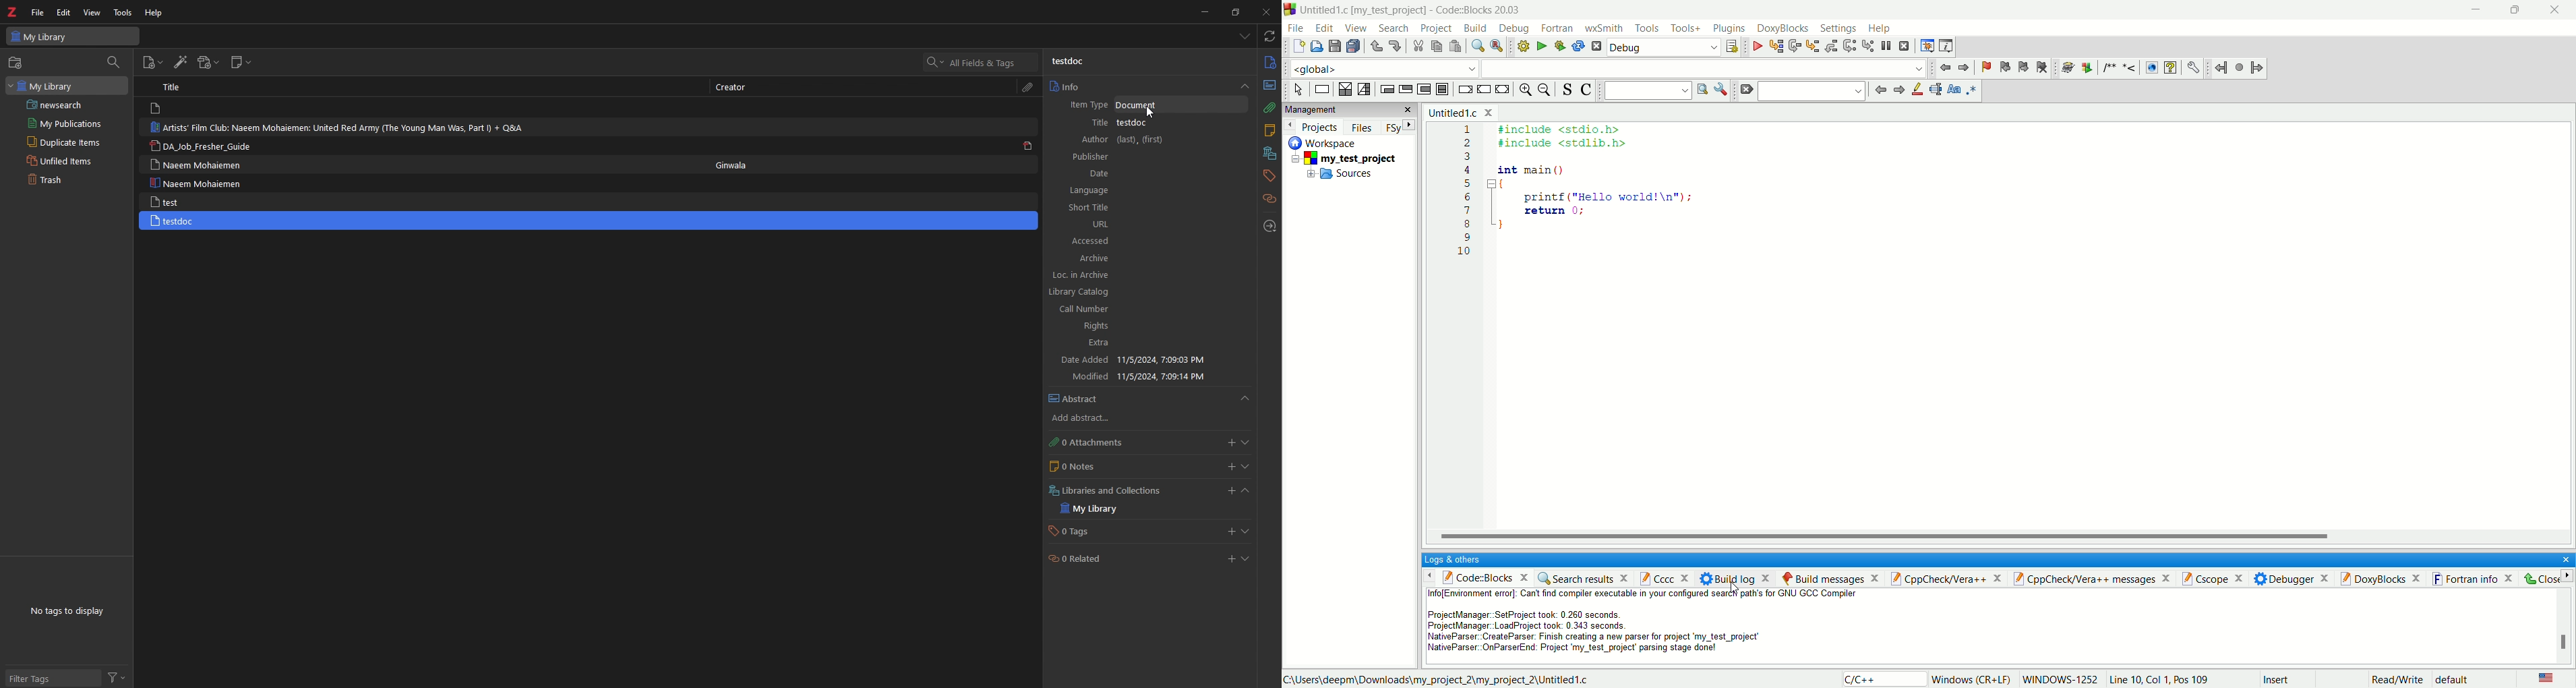 The width and height of the screenshot is (2576, 700). Describe the element at coordinates (1269, 86) in the screenshot. I see `abstract` at that location.